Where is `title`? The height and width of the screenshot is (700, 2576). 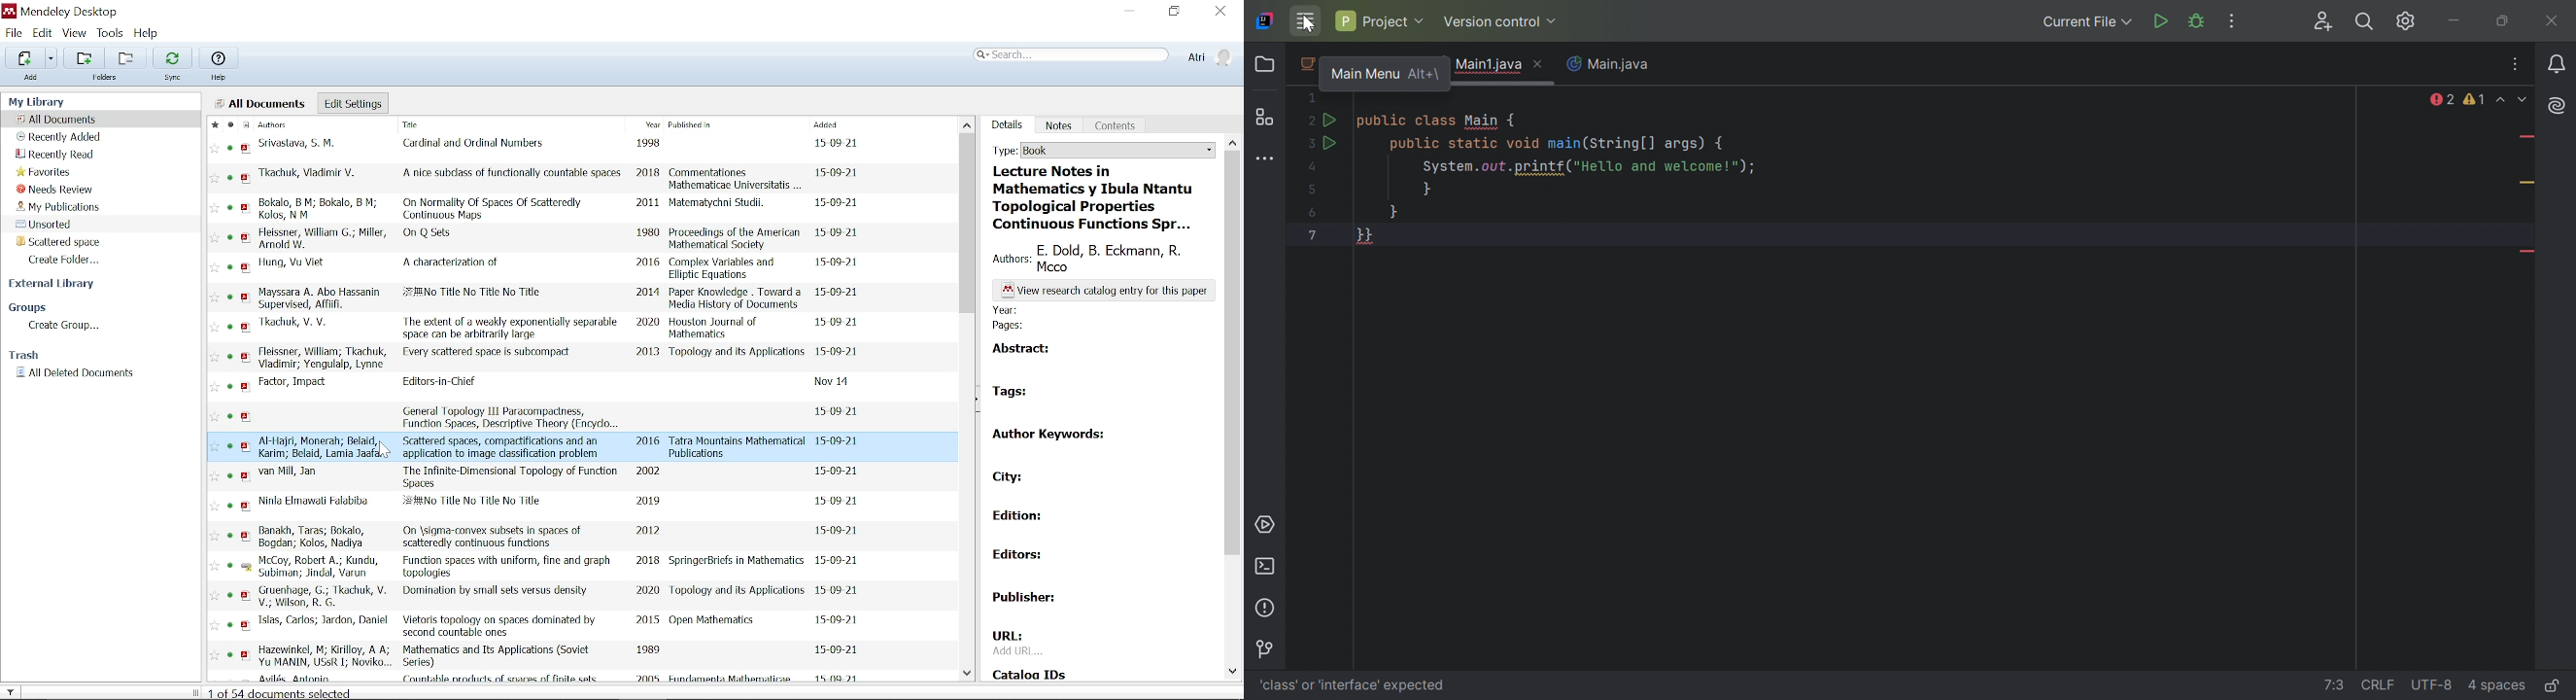 title is located at coordinates (509, 327).